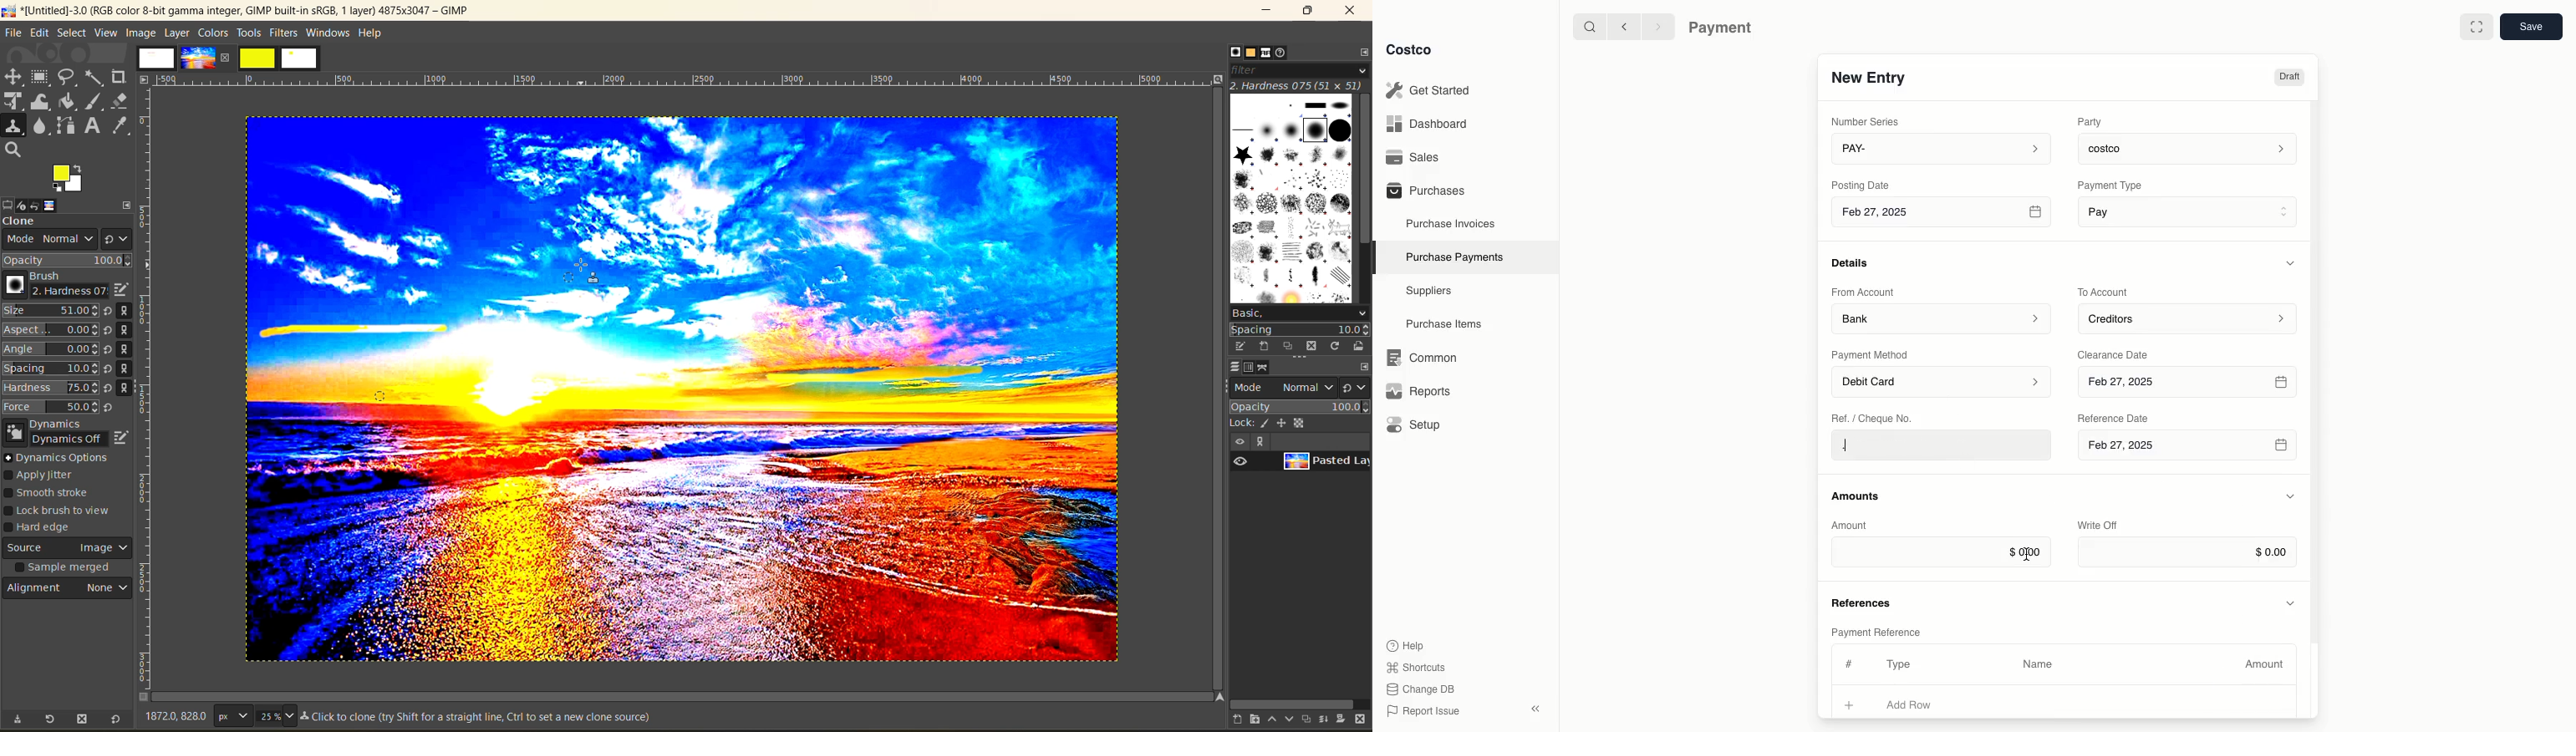 Image resolution: width=2576 pixels, height=756 pixels. Describe the element at coordinates (97, 102) in the screenshot. I see `ink tool` at that location.